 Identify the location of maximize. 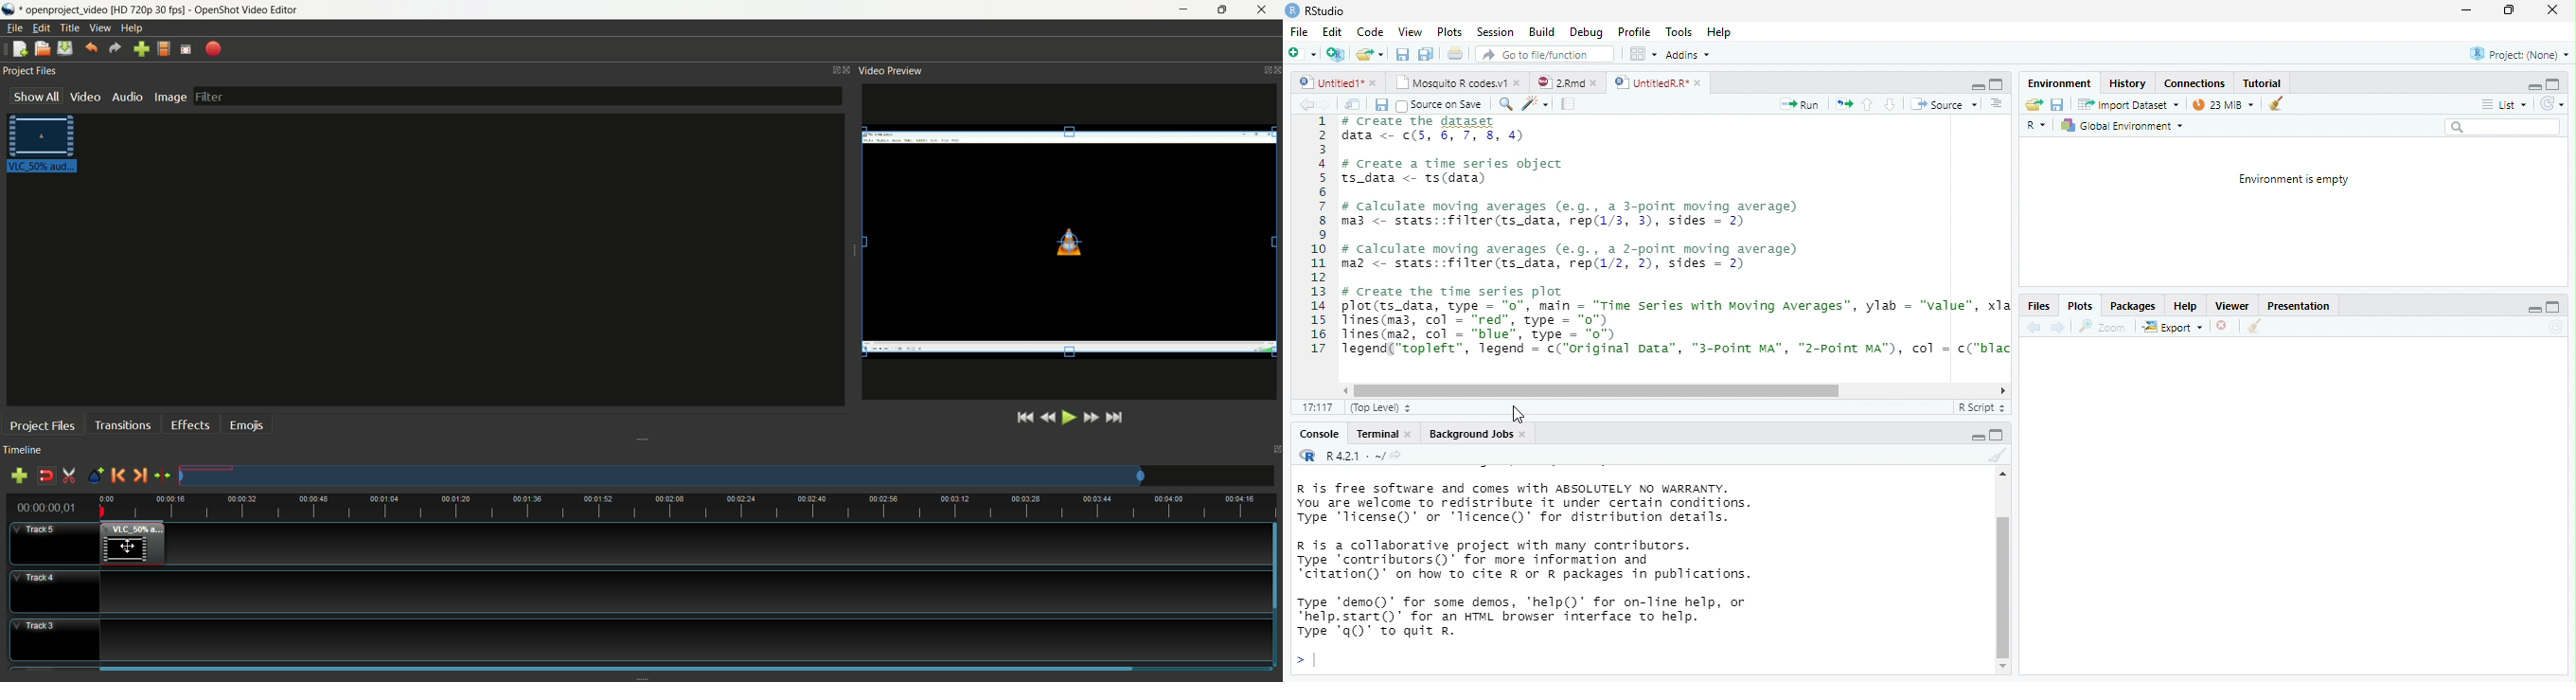
(1997, 84).